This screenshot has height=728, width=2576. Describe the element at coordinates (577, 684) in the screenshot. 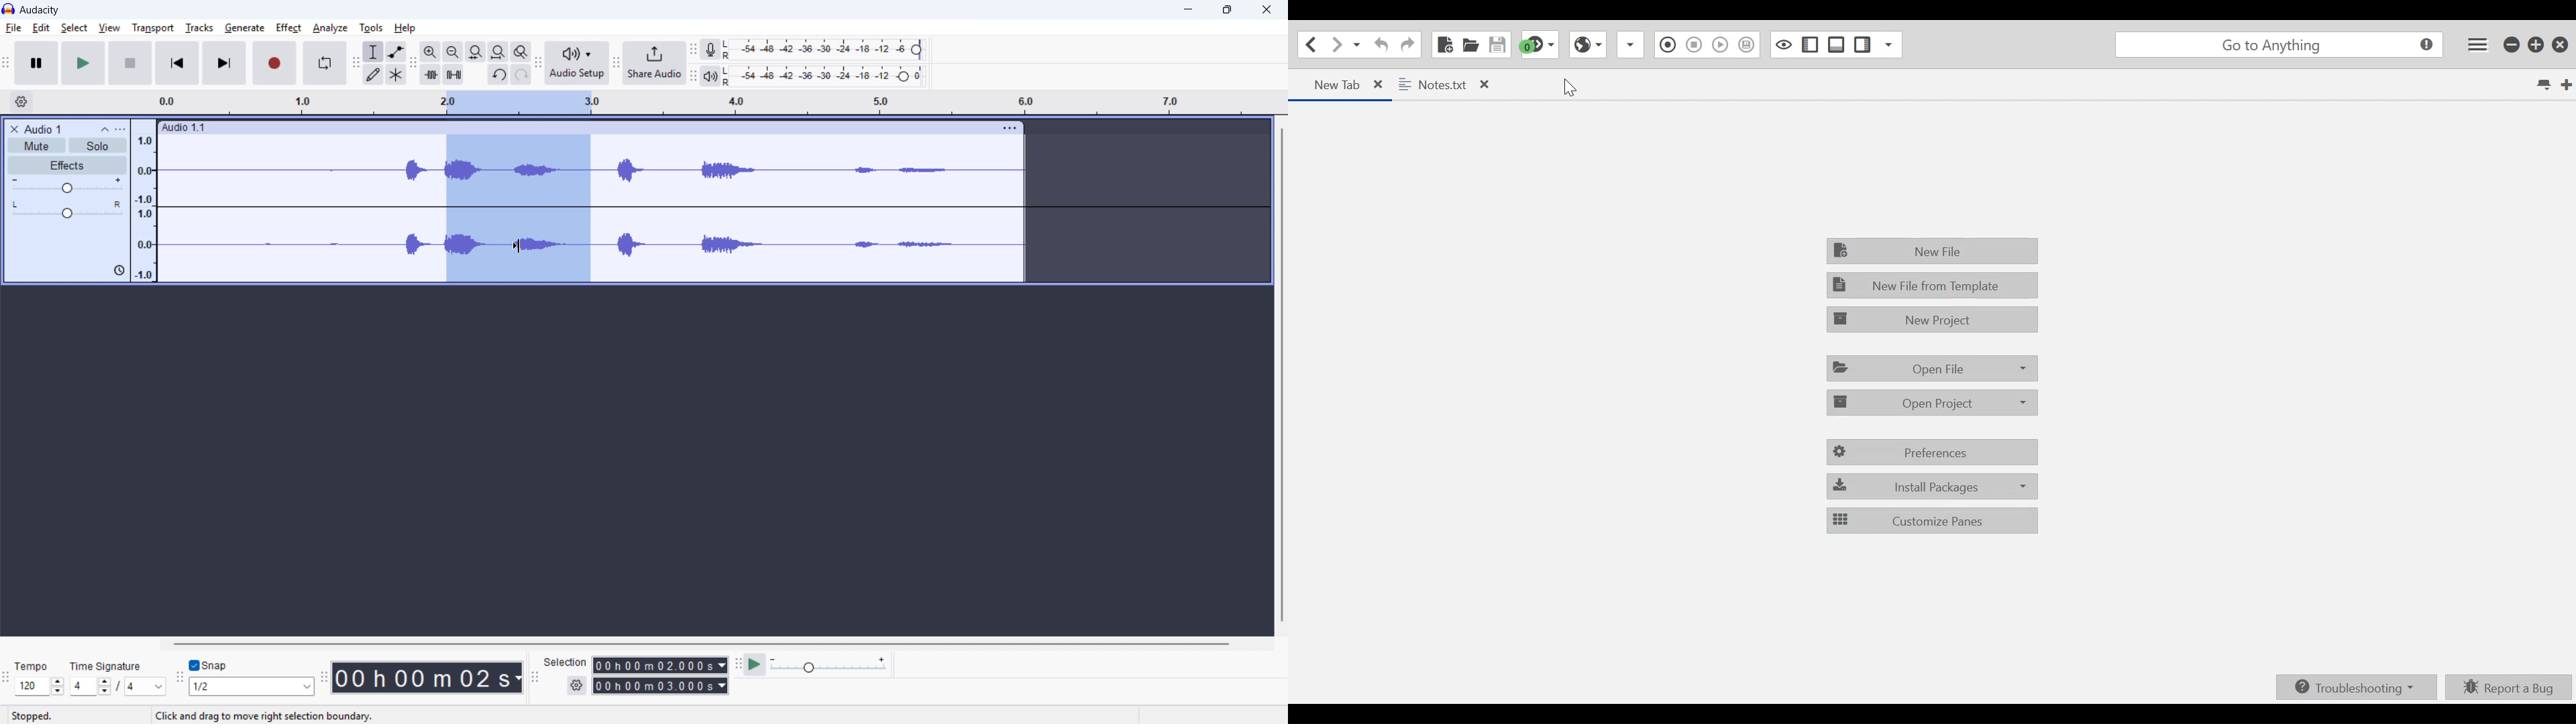

I see `Selection settings` at that location.